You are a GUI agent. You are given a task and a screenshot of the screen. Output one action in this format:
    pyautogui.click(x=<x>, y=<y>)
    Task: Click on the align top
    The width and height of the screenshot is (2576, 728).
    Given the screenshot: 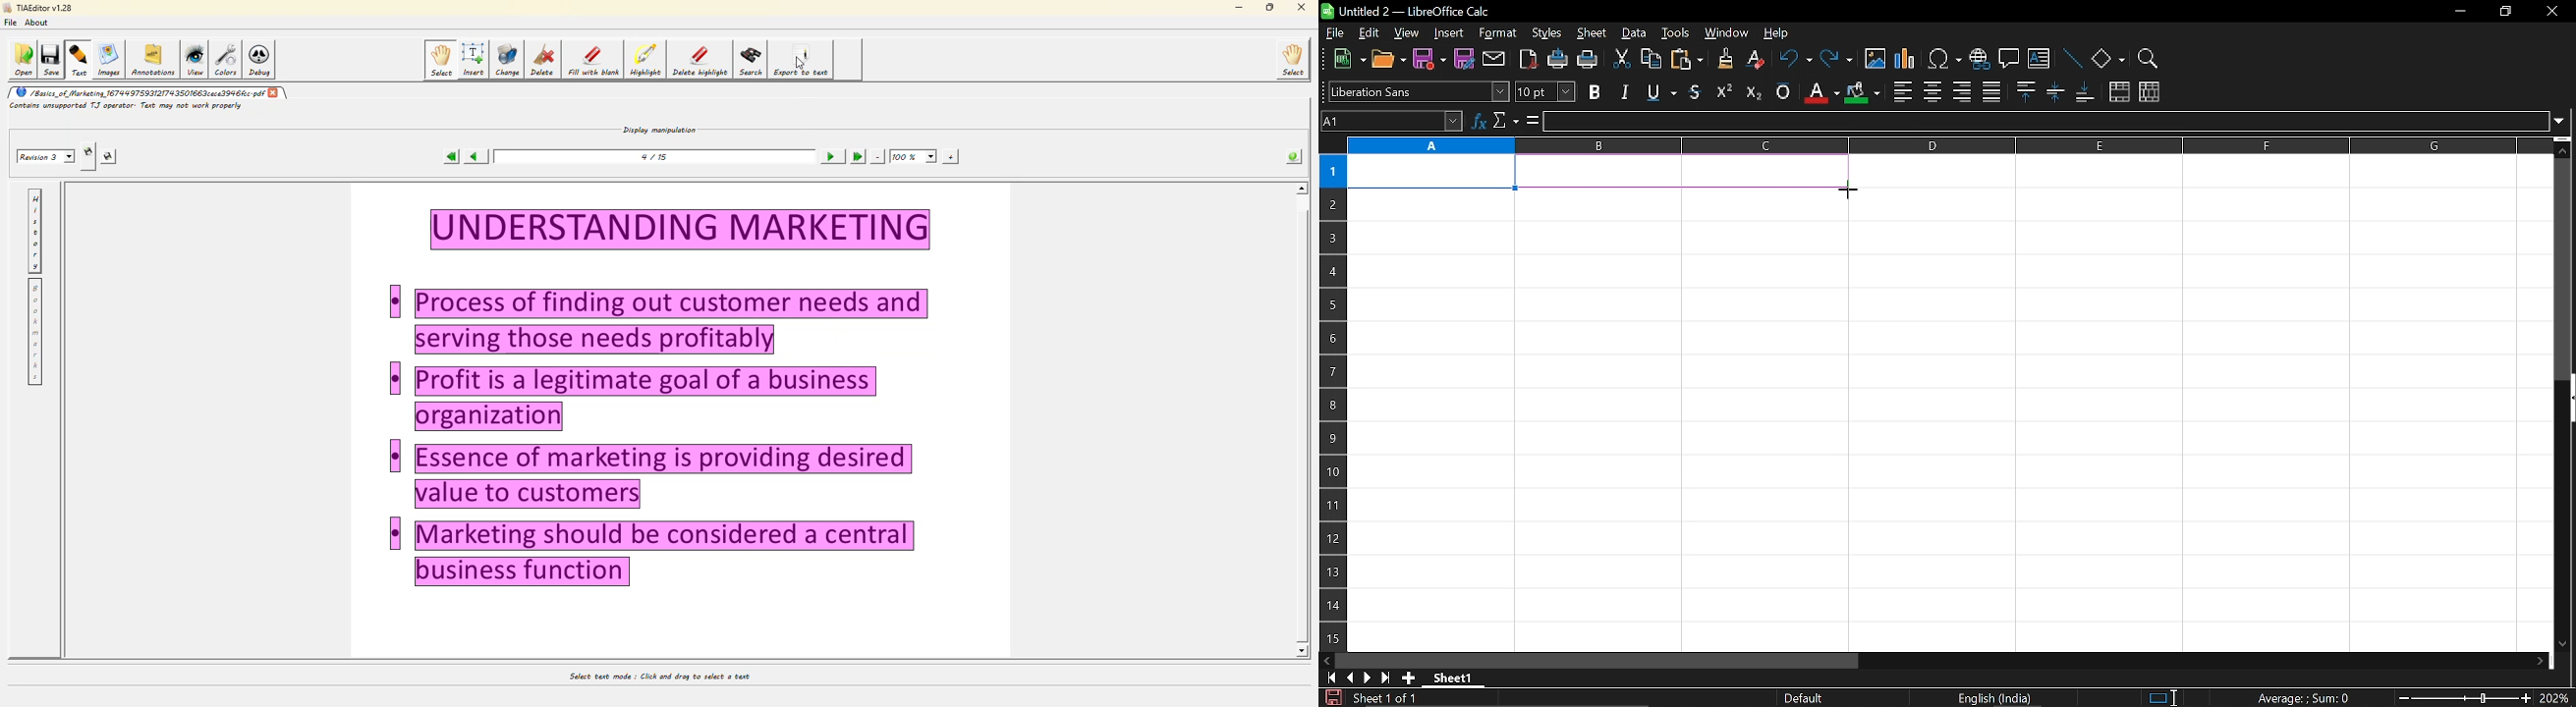 What is the action you would take?
    pyautogui.click(x=2025, y=92)
    